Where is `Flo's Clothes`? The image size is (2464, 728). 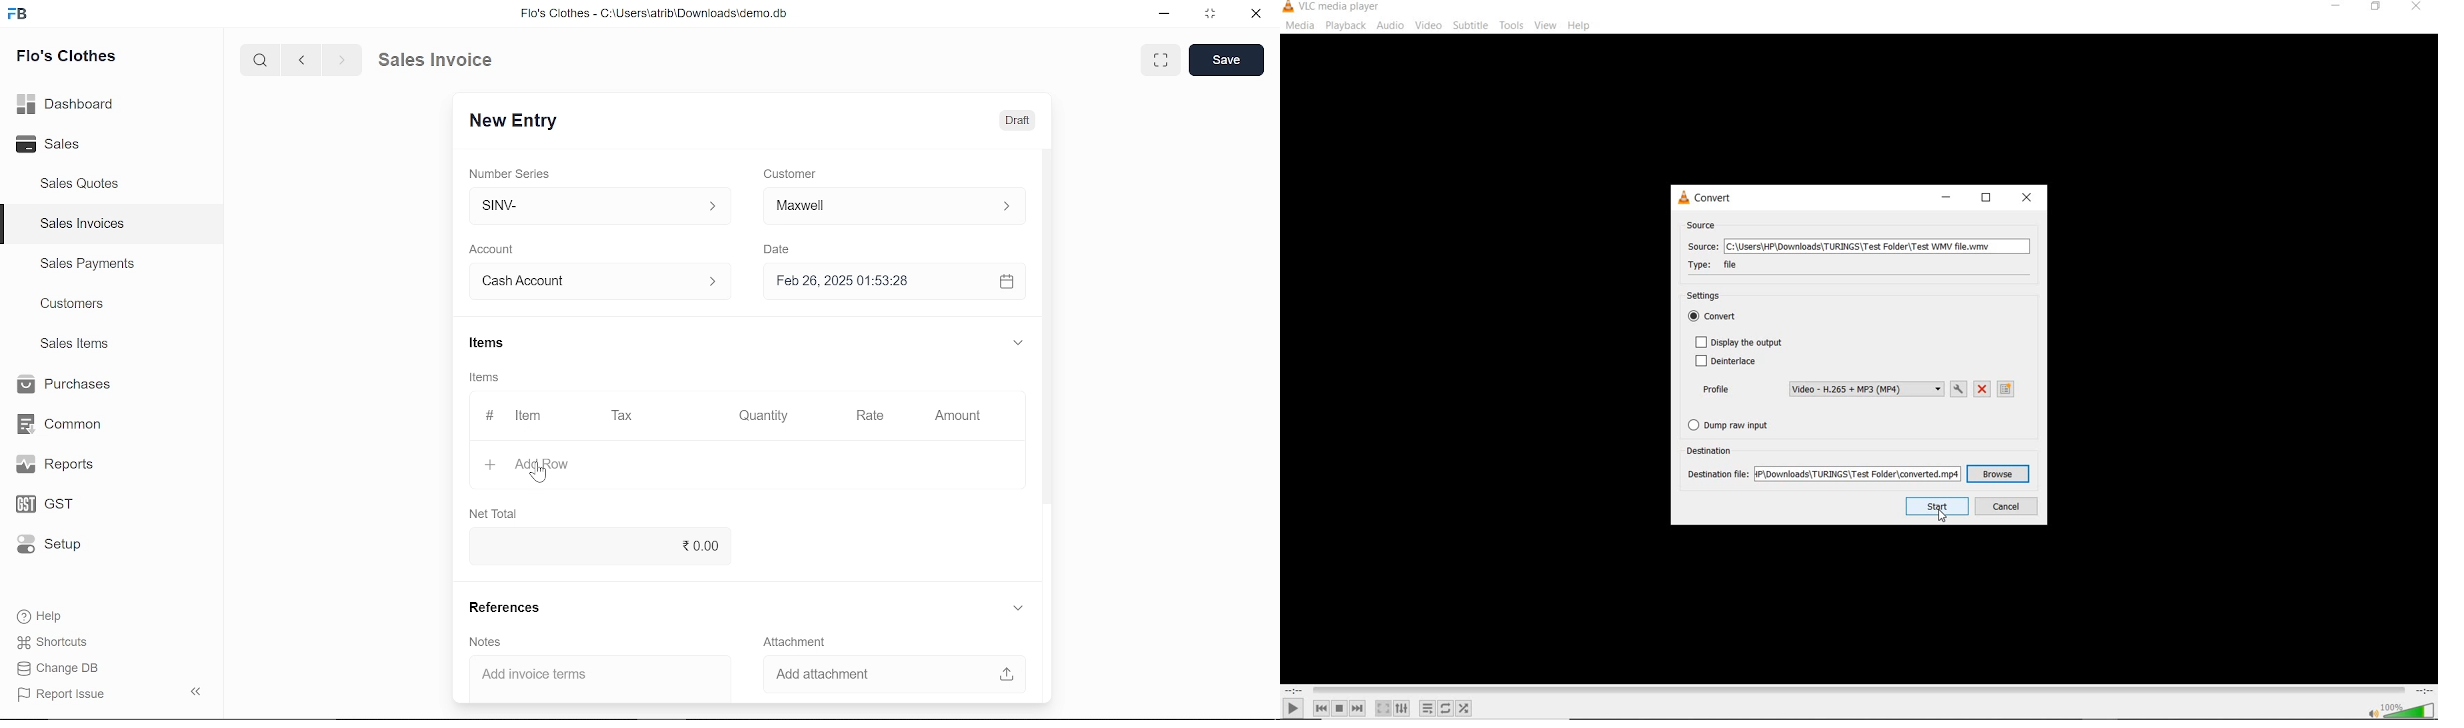 Flo's Clothes is located at coordinates (66, 58).